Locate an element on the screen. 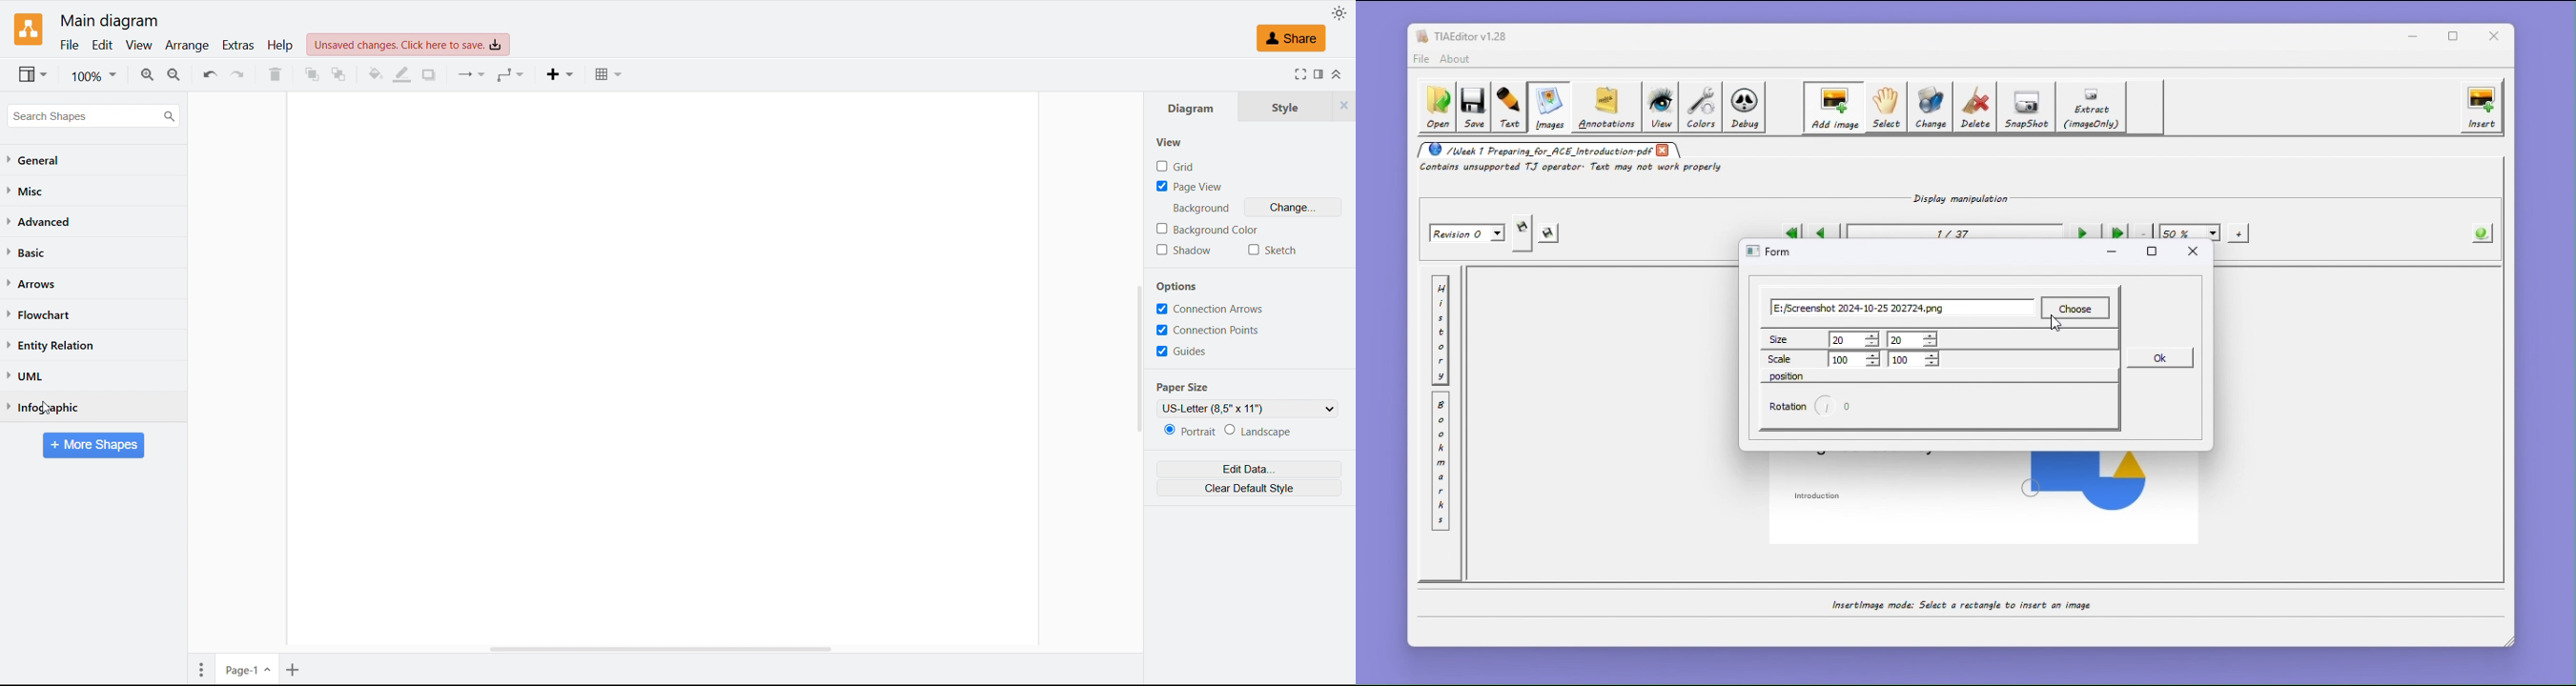  E:/Screenshot 2024-10-25 202724.png is located at coordinates (1903, 308).